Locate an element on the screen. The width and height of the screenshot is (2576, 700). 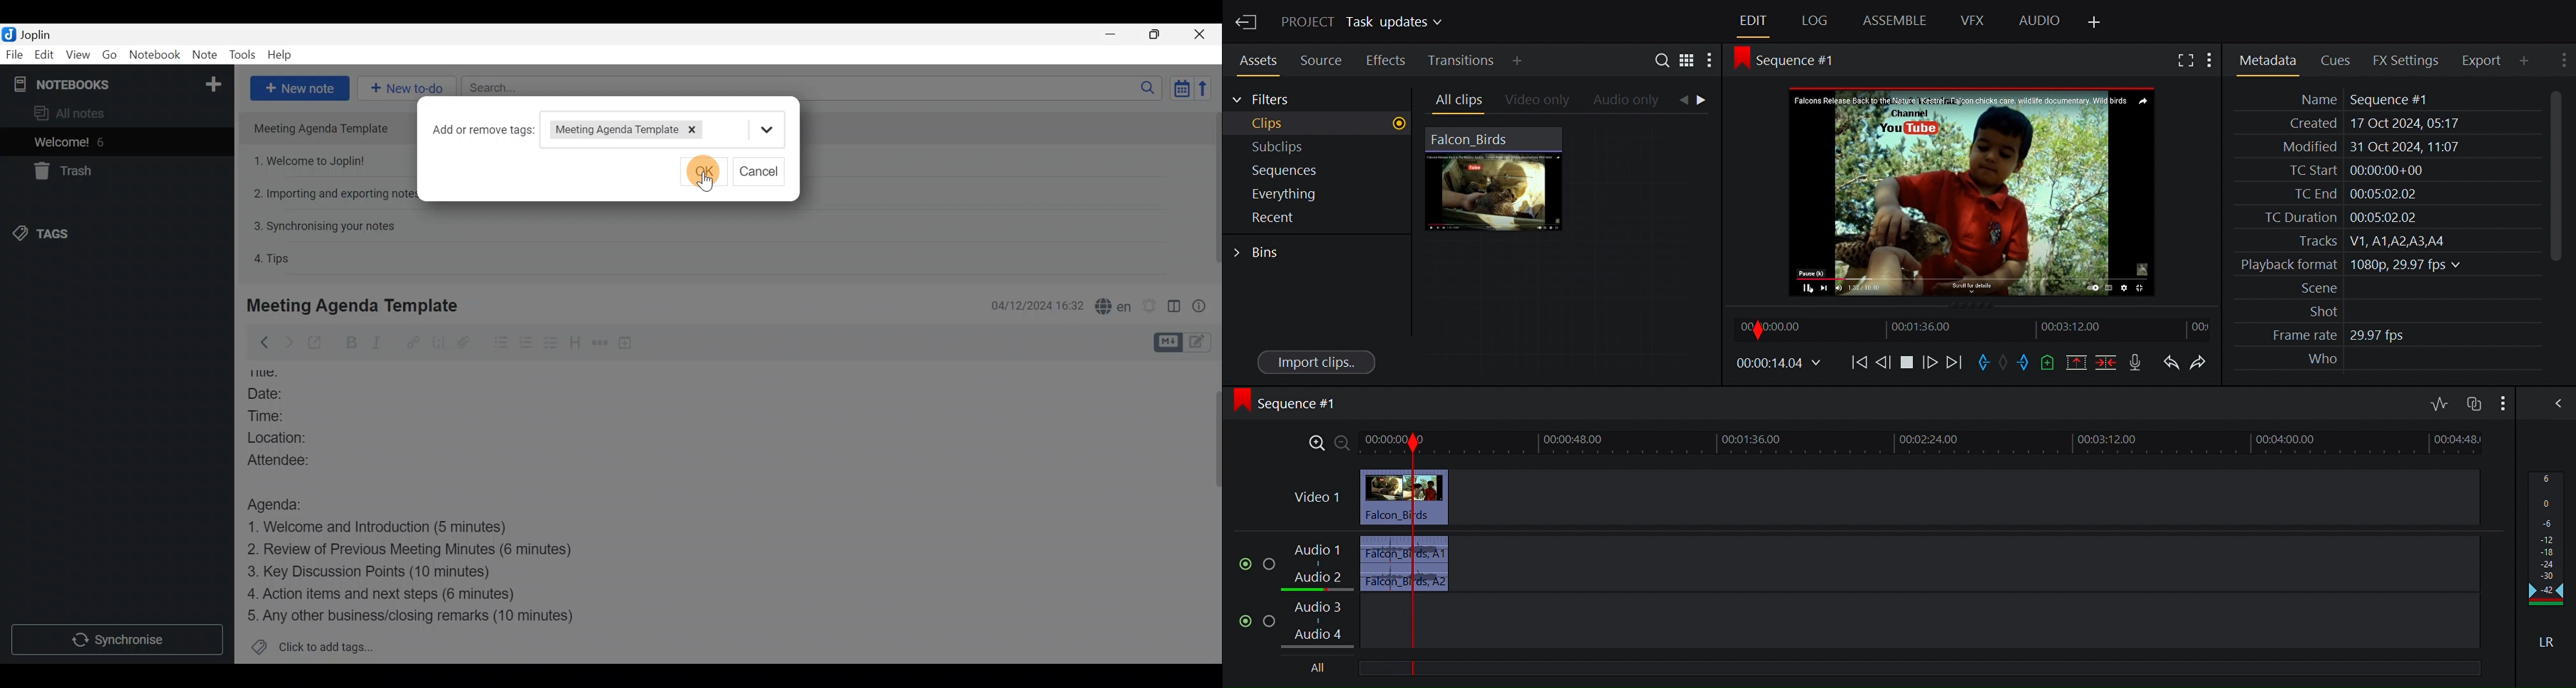
Clips is located at coordinates (1316, 124).